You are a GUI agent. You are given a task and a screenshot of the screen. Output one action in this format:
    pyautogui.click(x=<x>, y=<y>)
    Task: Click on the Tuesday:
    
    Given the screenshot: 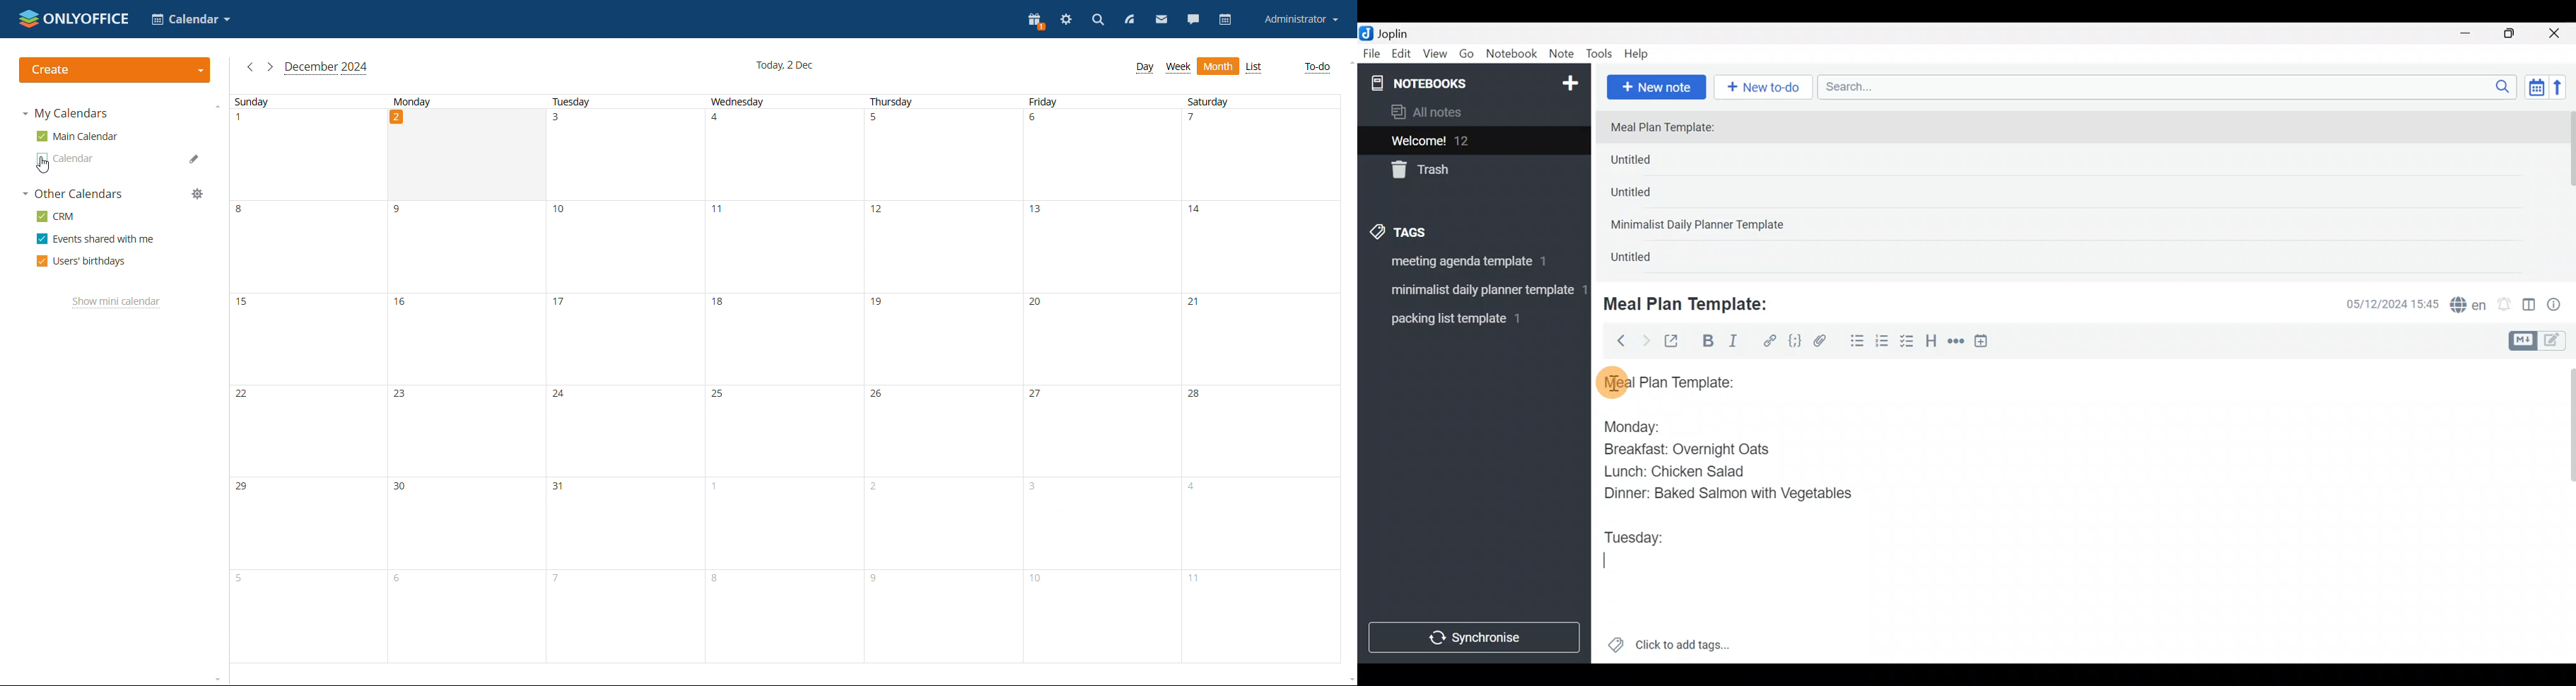 What is the action you would take?
    pyautogui.click(x=1633, y=539)
    